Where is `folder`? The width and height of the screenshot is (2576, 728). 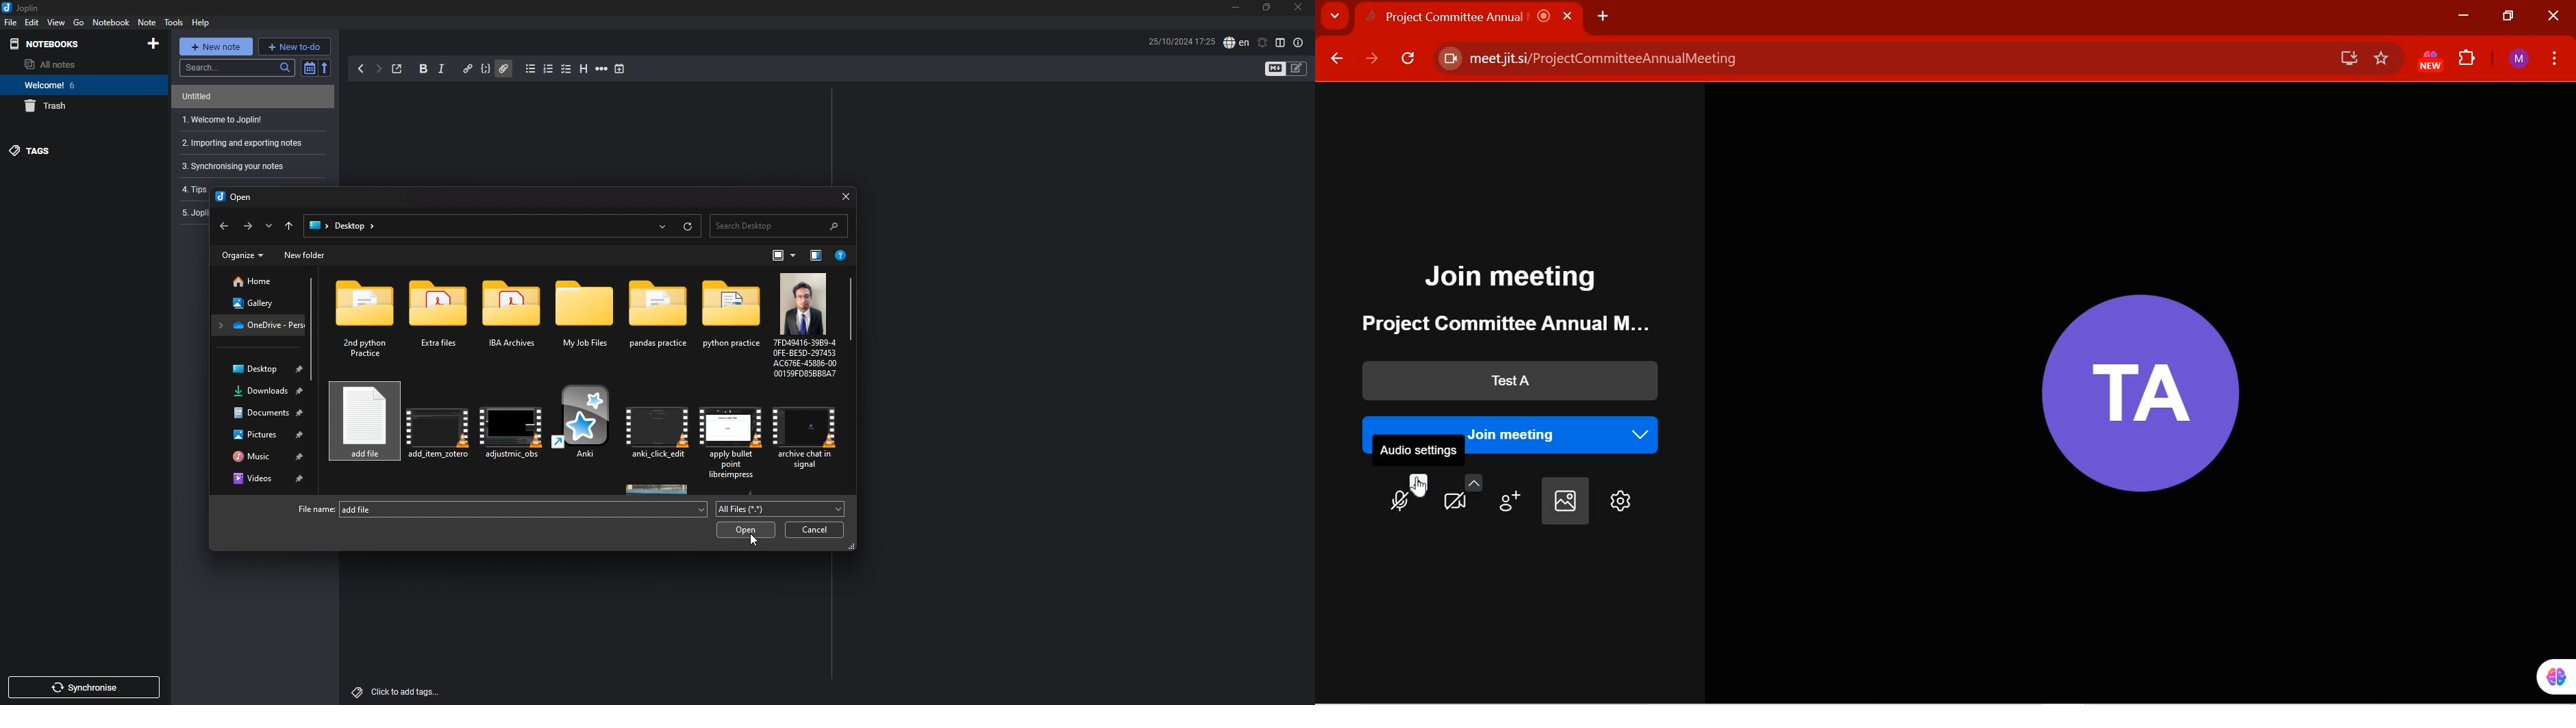
folder is located at coordinates (318, 225).